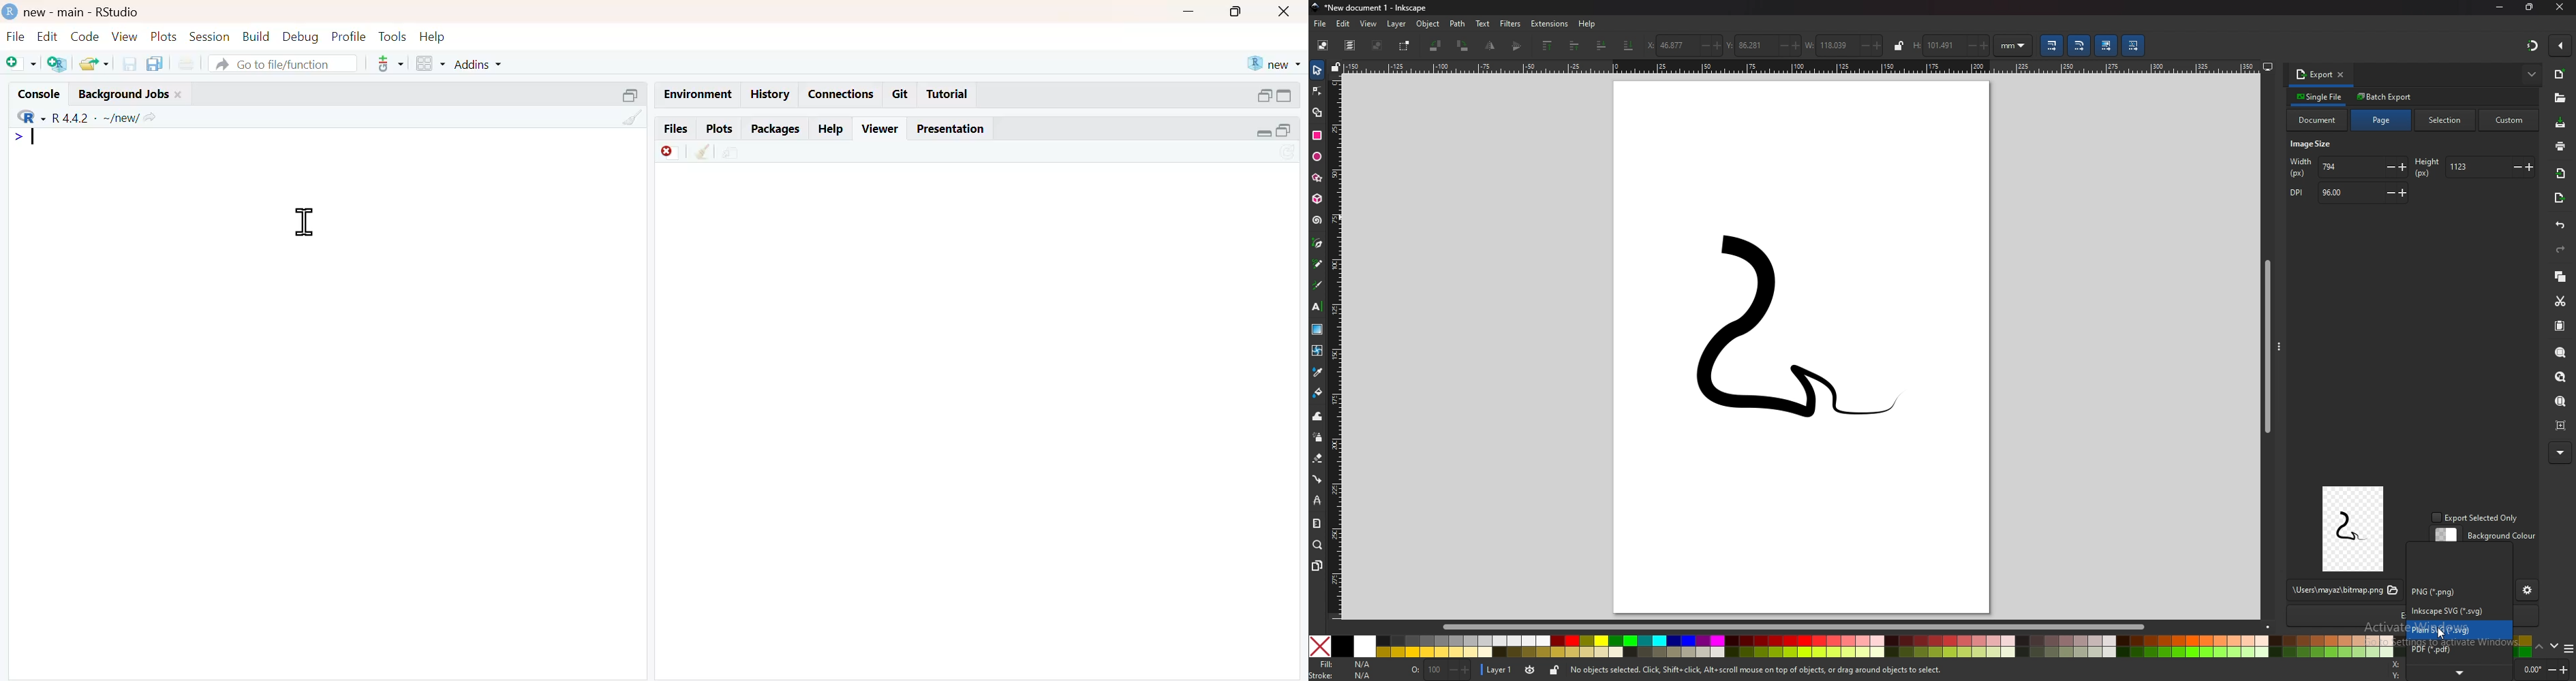 The image size is (2576, 700). What do you see at coordinates (2528, 591) in the screenshot?
I see `settings` at bounding box center [2528, 591].